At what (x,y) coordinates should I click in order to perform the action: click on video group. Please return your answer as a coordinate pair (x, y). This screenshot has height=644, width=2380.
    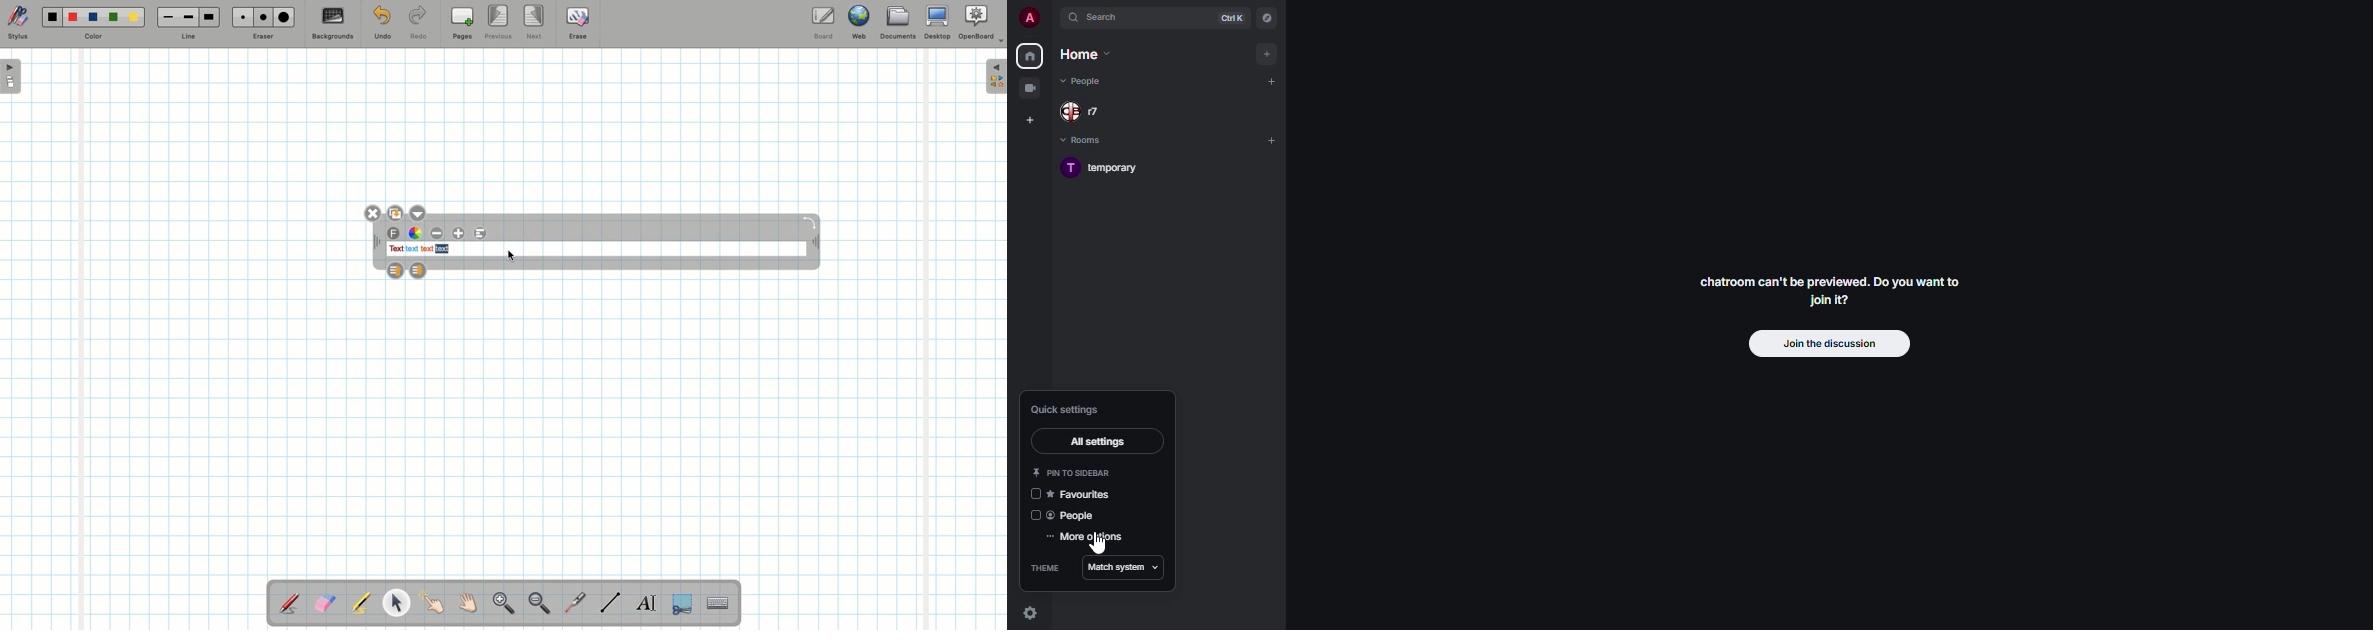
    Looking at the image, I should click on (1031, 87).